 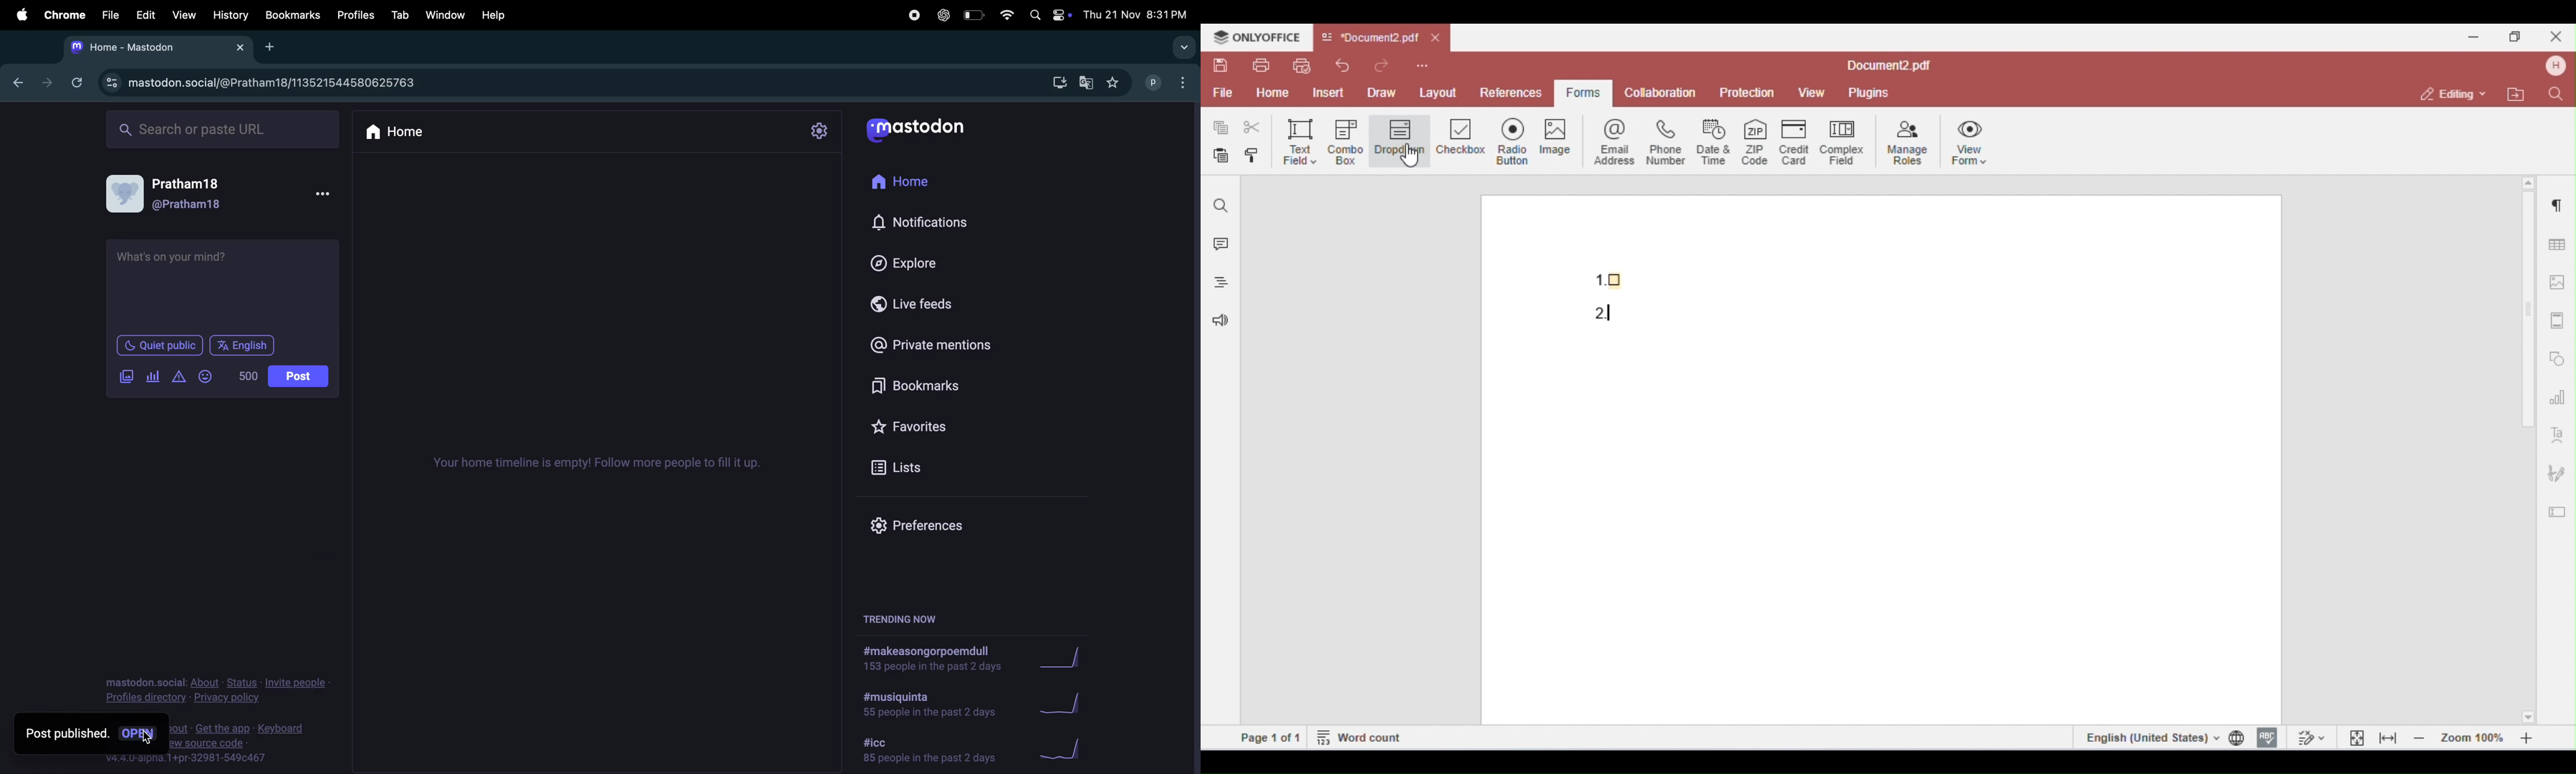 I want to click on username, so click(x=1155, y=83).